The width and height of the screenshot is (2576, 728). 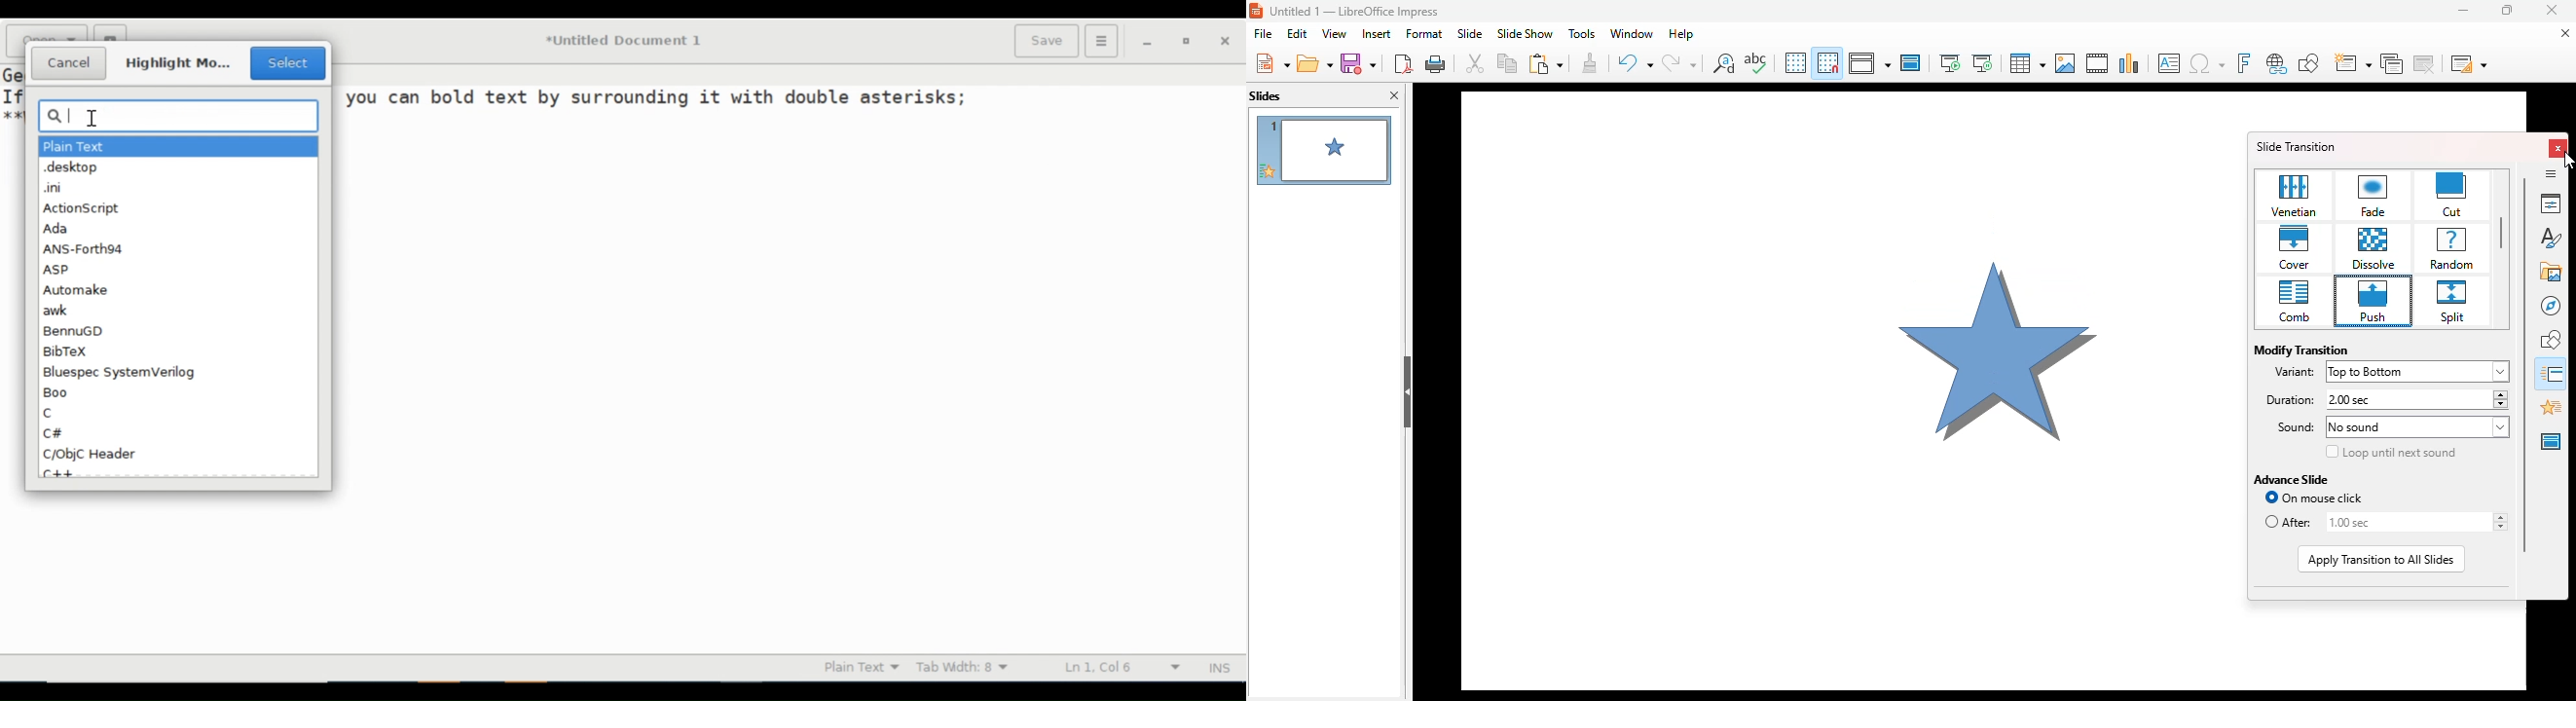 I want to click on display grid, so click(x=1795, y=62).